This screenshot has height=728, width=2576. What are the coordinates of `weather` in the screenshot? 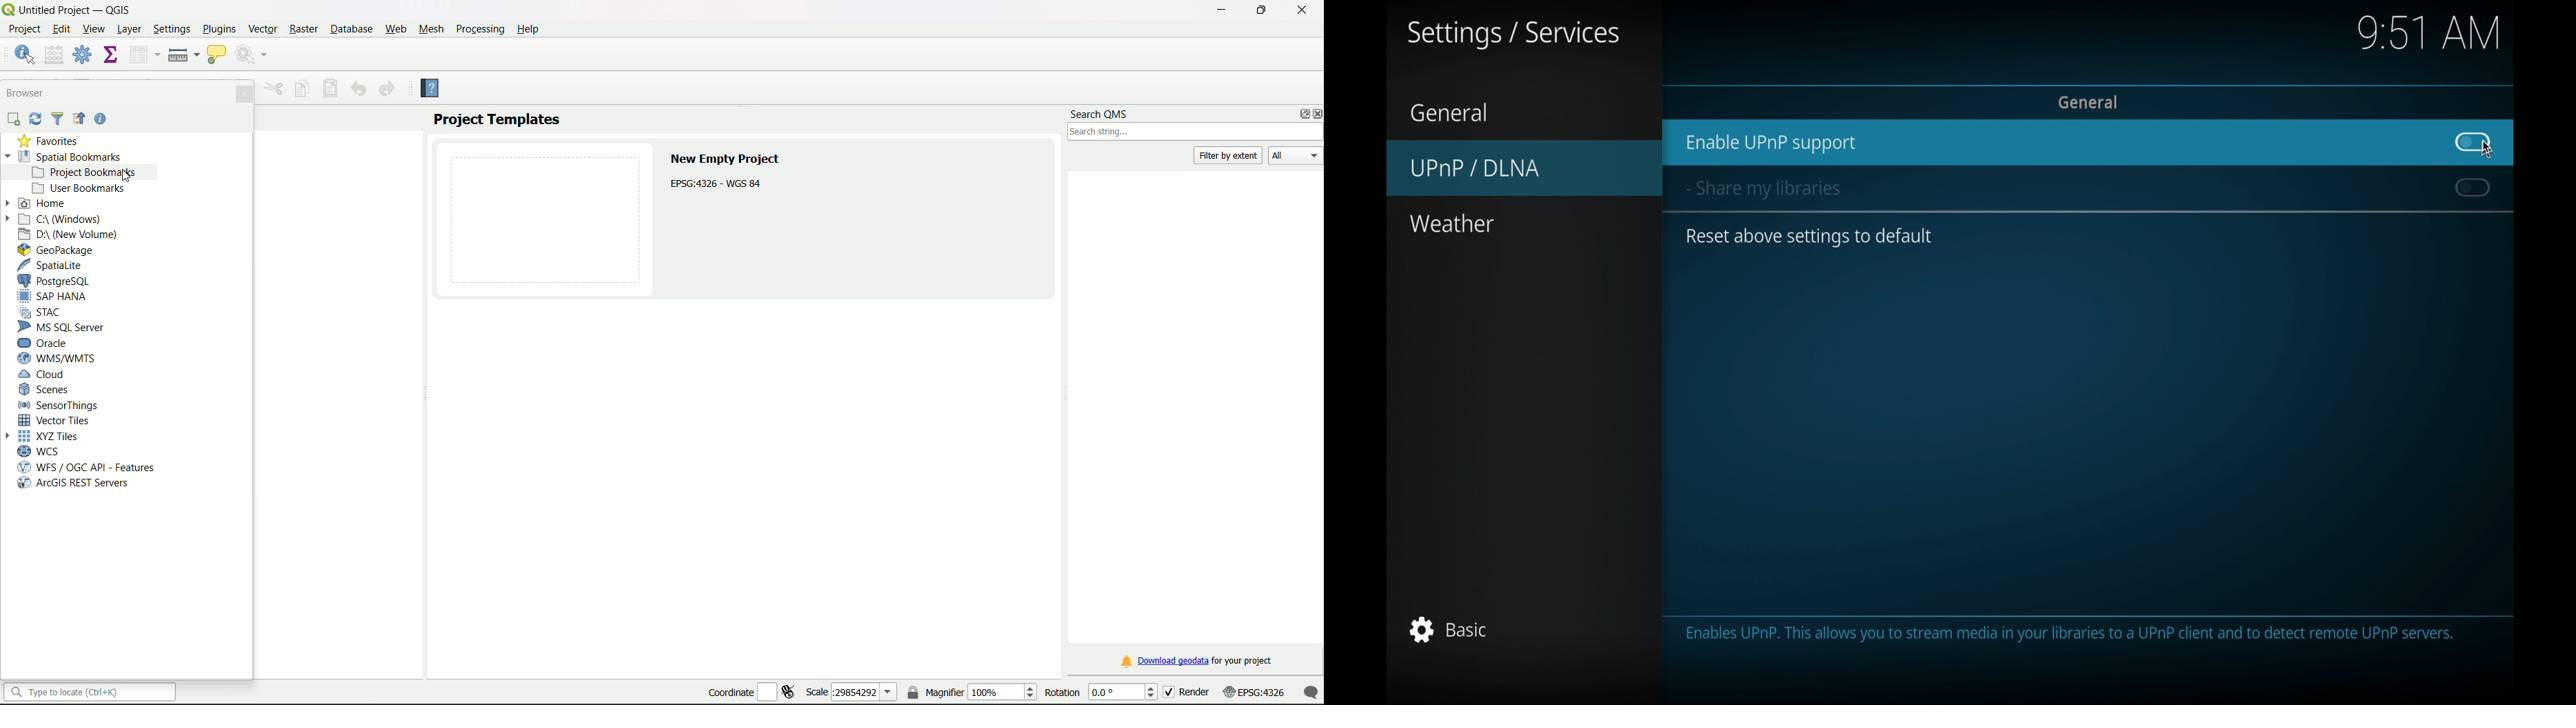 It's located at (1452, 224).